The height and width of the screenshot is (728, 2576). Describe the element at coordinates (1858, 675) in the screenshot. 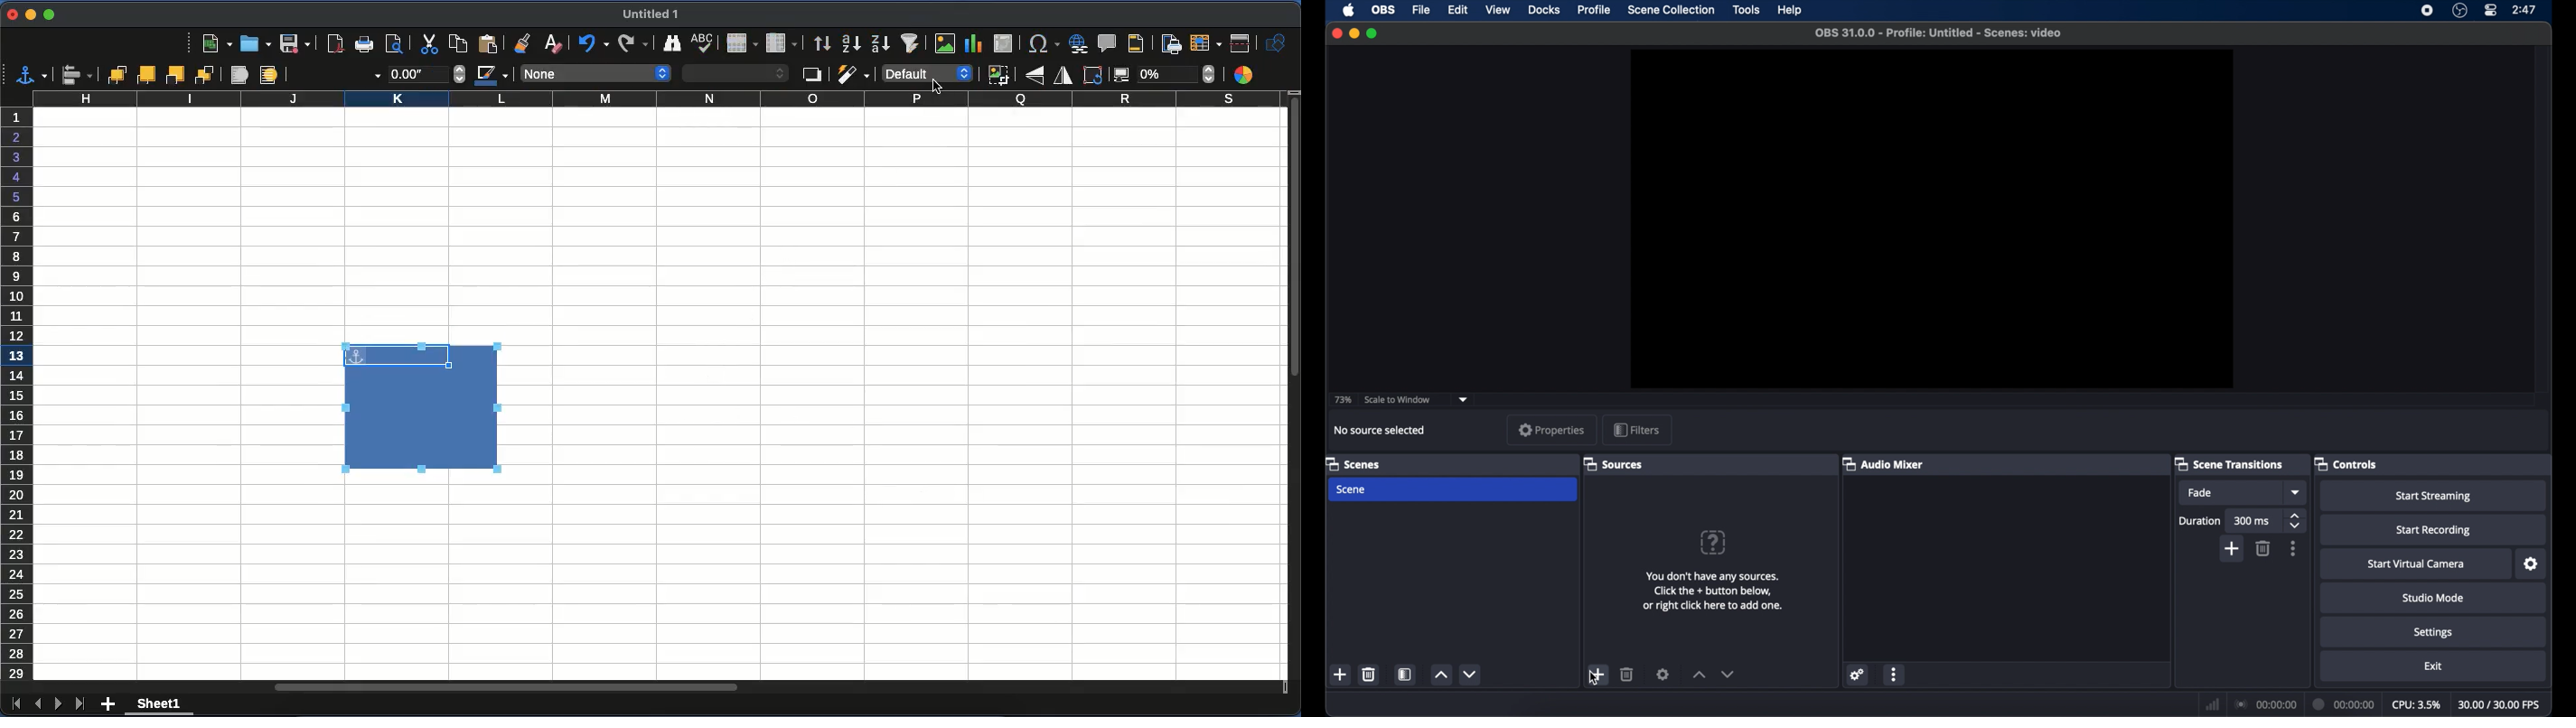

I see `settings` at that location.